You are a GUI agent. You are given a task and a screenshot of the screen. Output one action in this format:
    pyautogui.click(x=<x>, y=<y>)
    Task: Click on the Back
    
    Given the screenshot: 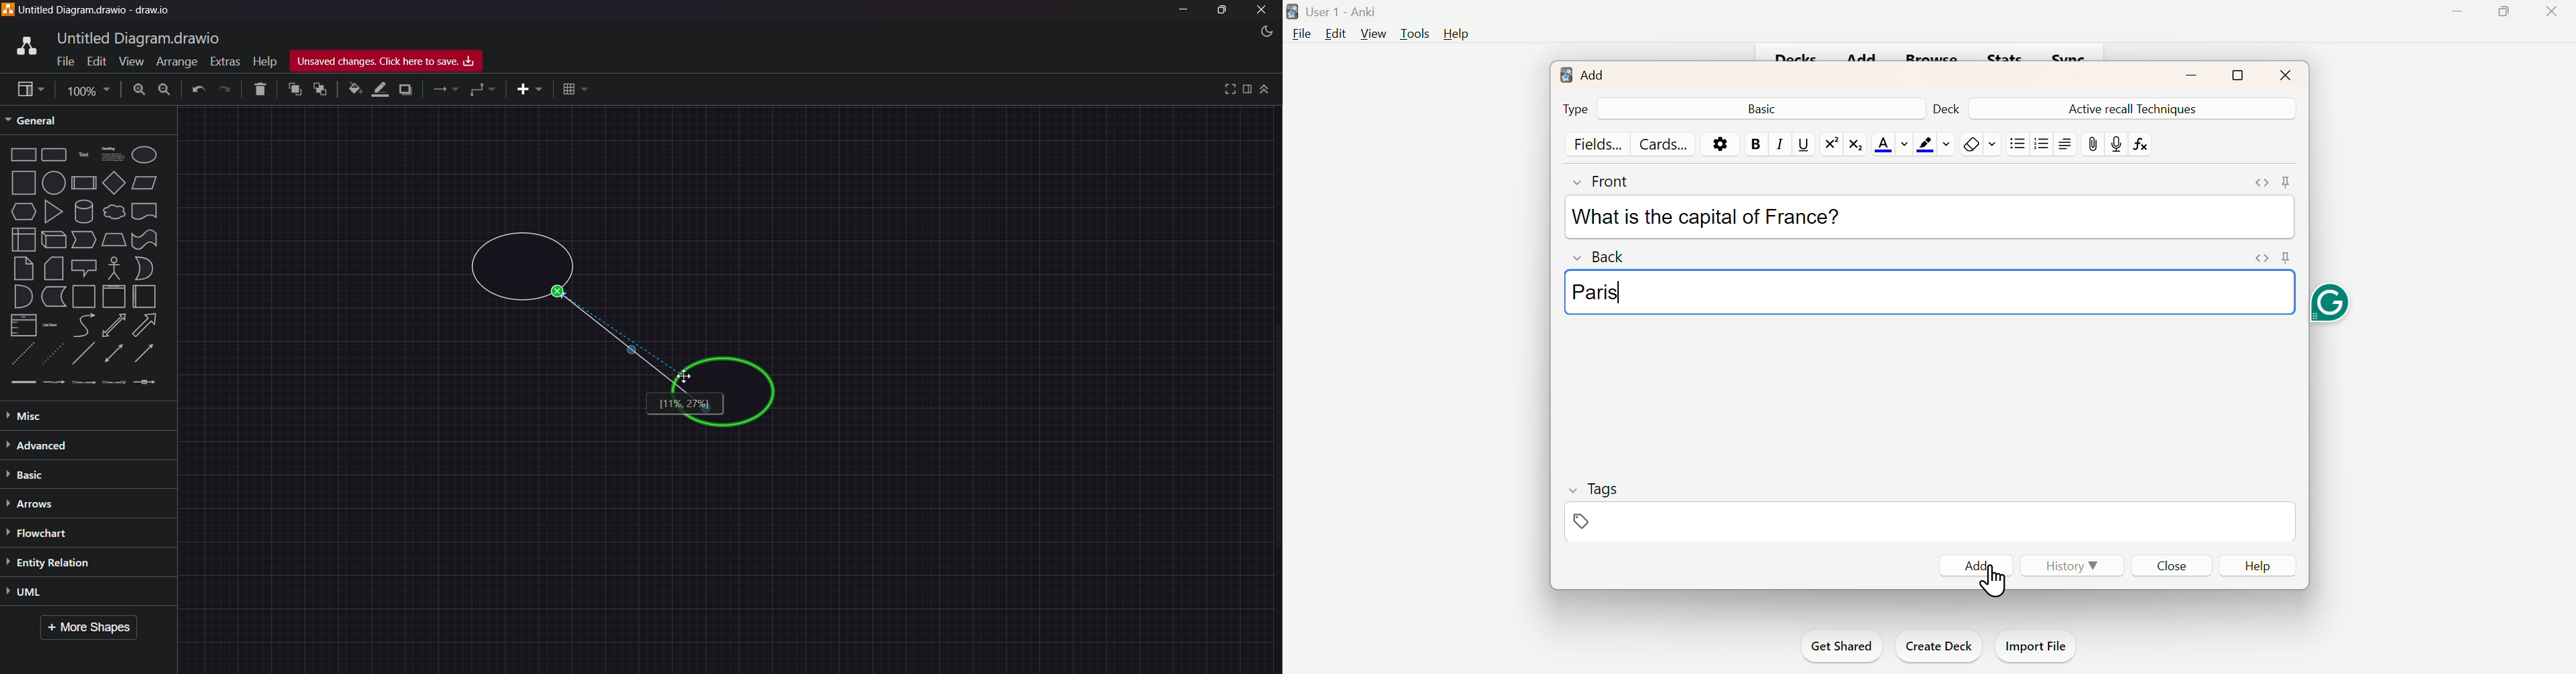 What is the action you would take?
    pyautogui.click(x=1764, y=107)
    